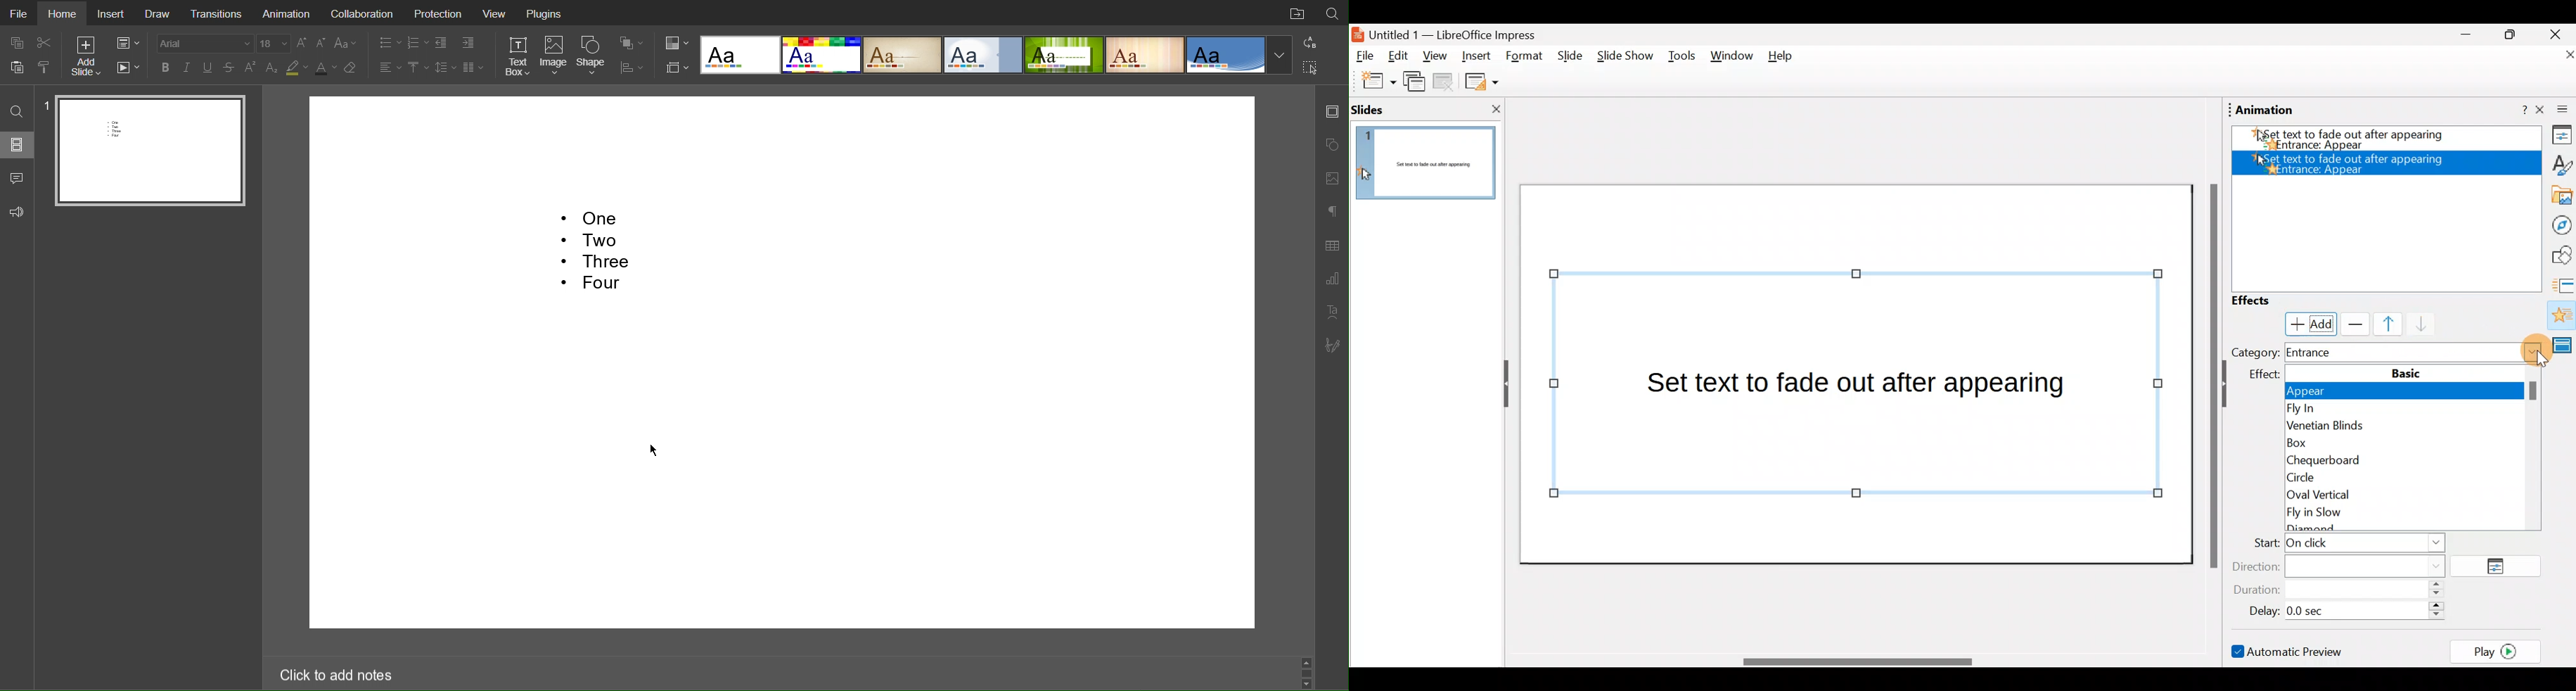 This screenshot has width=2576, height=700. What do you see at coordinates (2411, 393) in the screenshot?
I see `Appear` at bounding box center [2411, 393].